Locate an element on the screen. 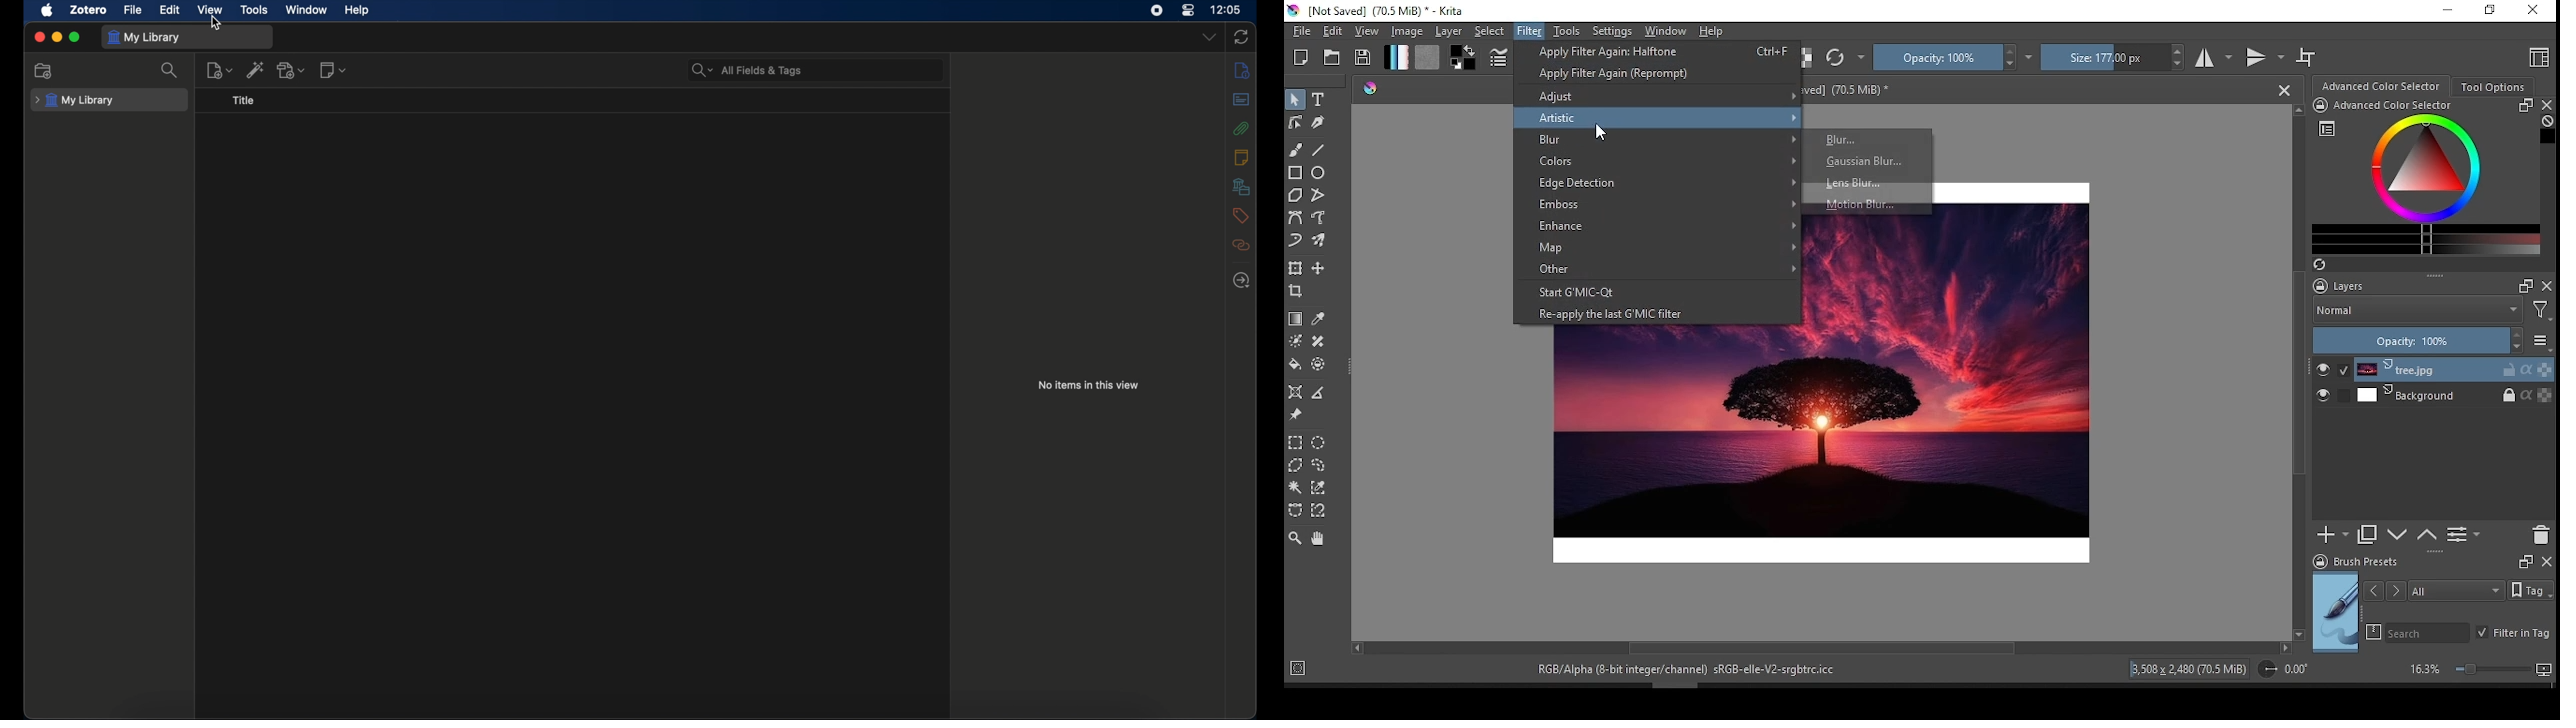  apply filter again is located at coordinates (1605, 50).